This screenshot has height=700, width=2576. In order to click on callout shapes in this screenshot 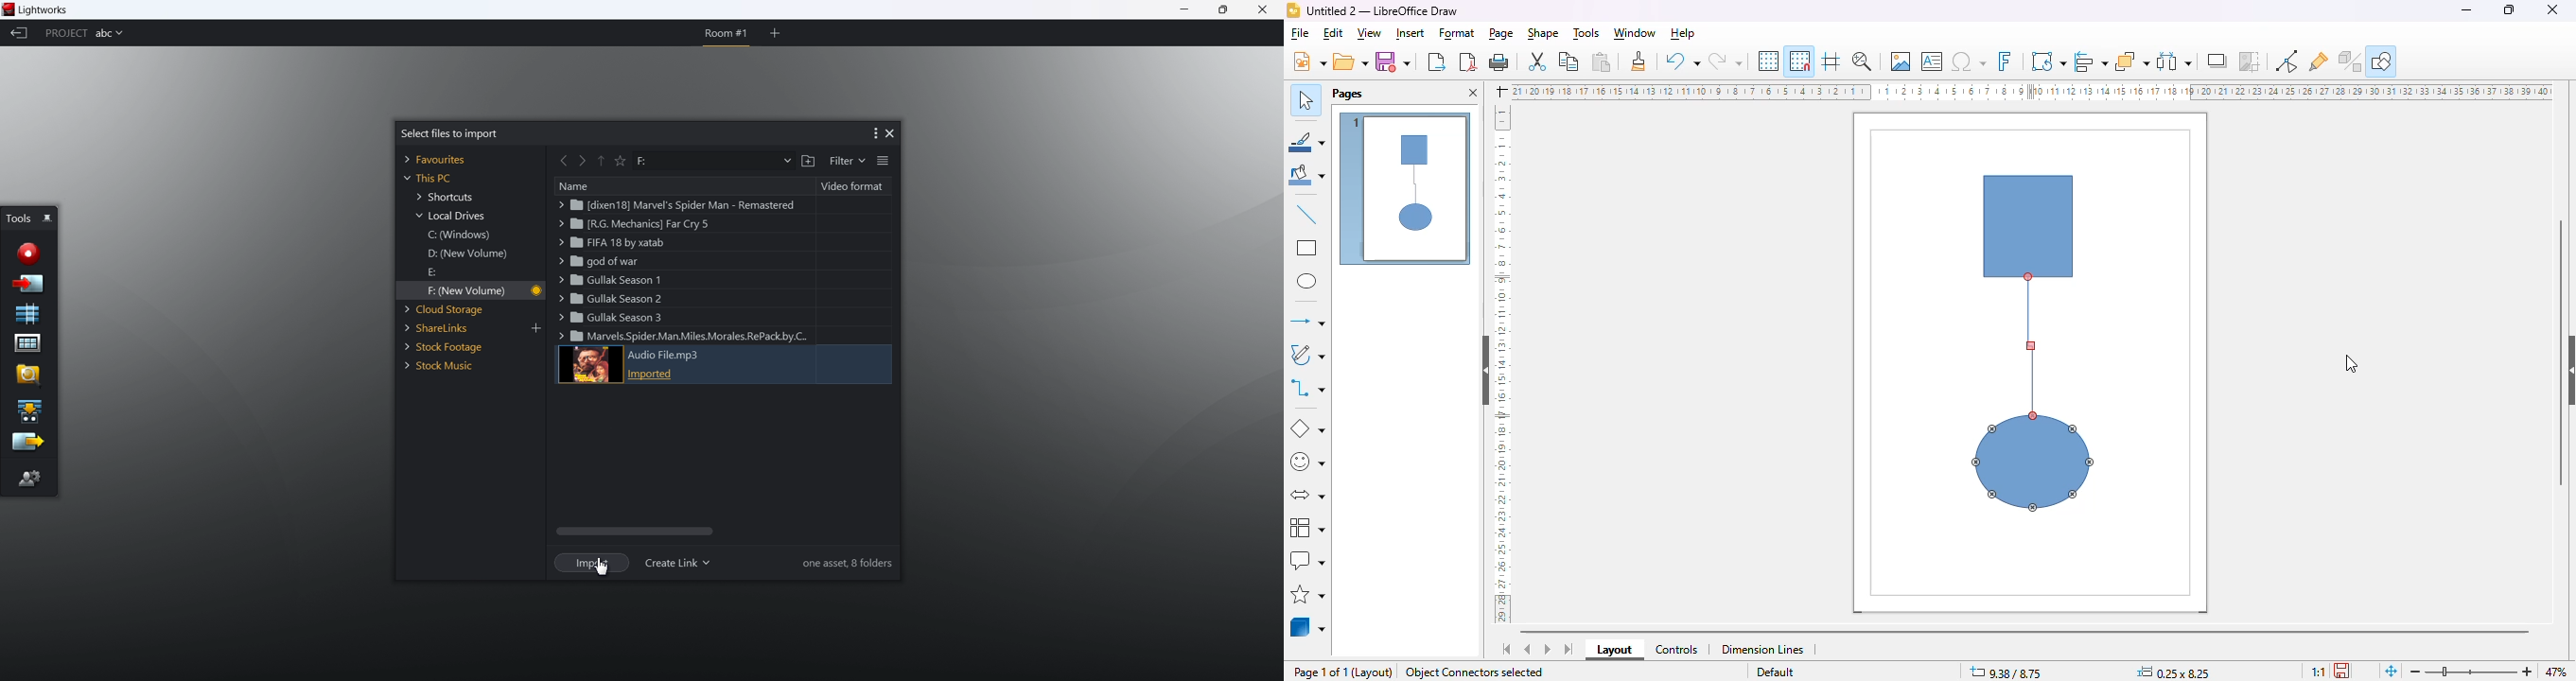, I will do `click(1308, 560)`.